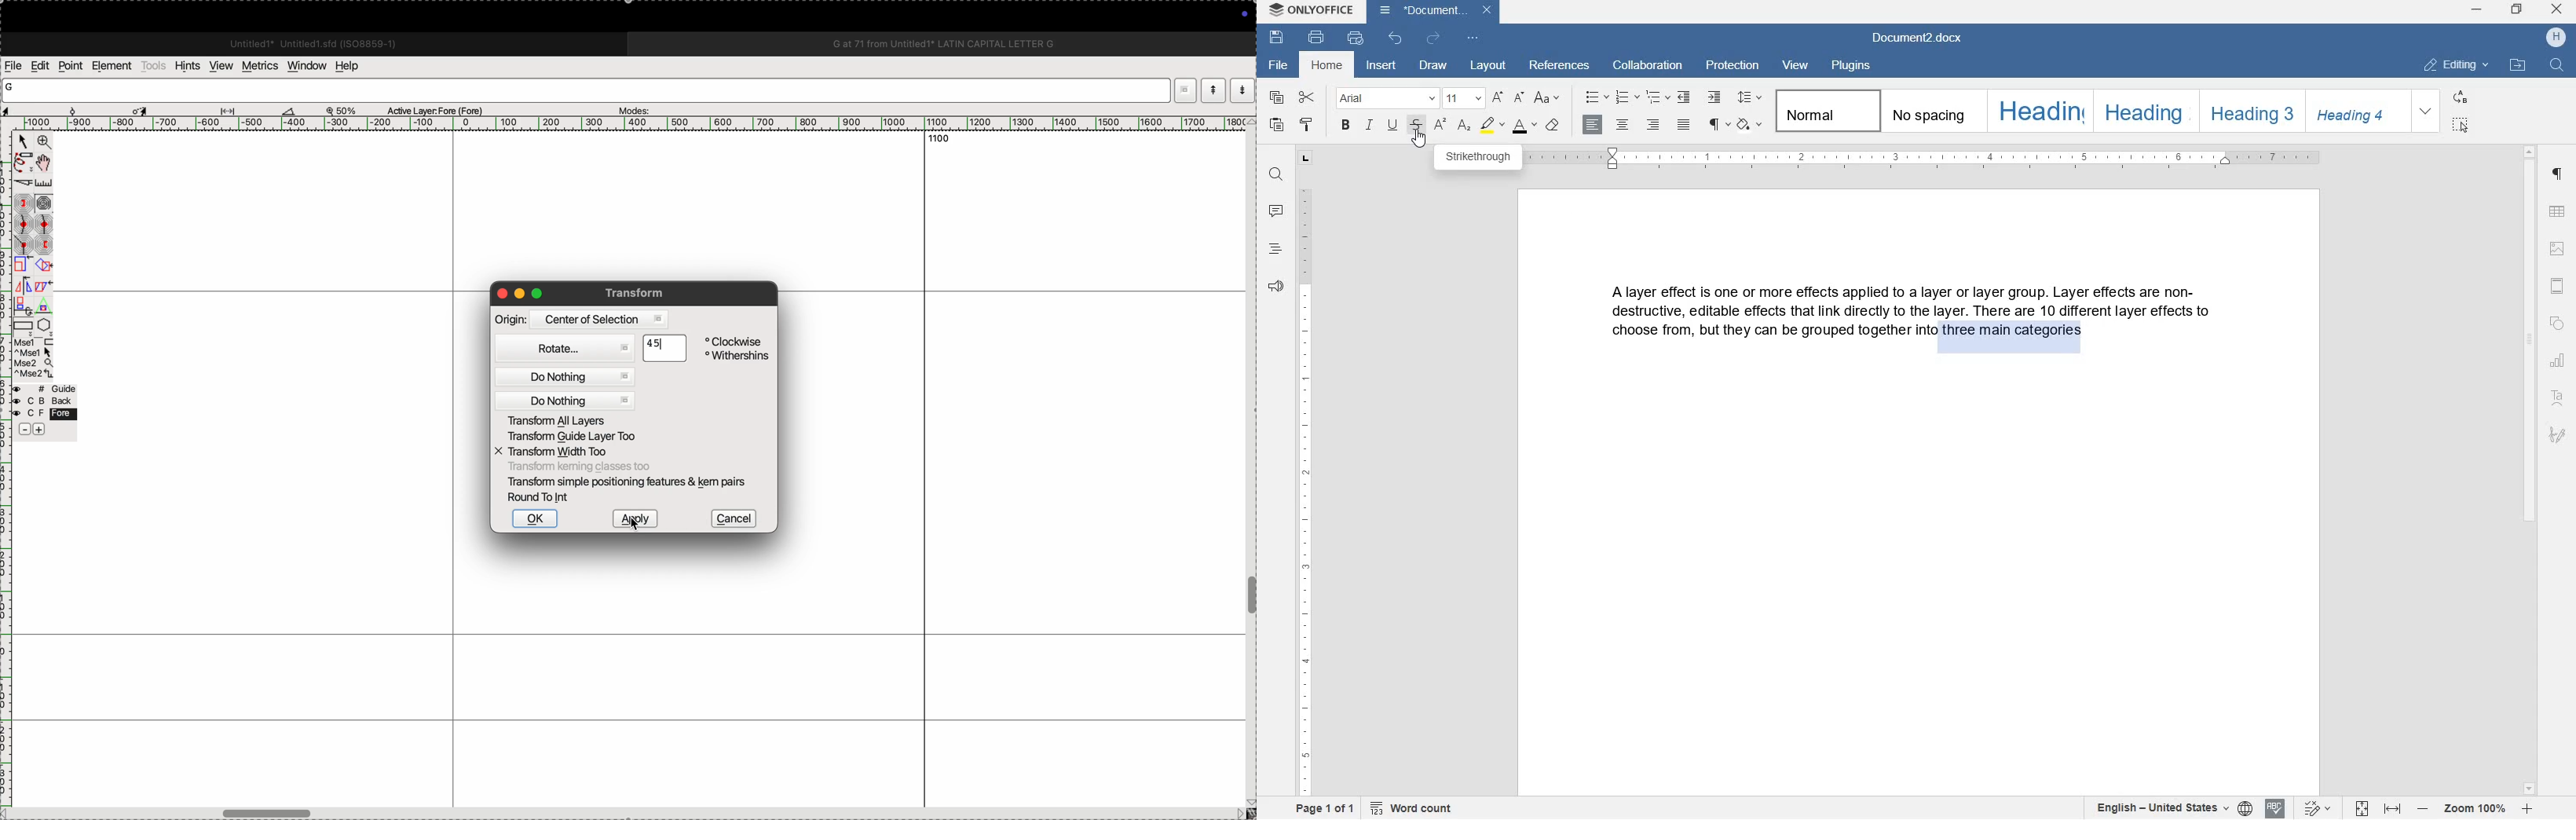 The height and width of the screenshot is (840, 2576). What do you see at coordinates (1526, 126) in the screenshot?
I see `font color ` at bounding box center [1526, 126].